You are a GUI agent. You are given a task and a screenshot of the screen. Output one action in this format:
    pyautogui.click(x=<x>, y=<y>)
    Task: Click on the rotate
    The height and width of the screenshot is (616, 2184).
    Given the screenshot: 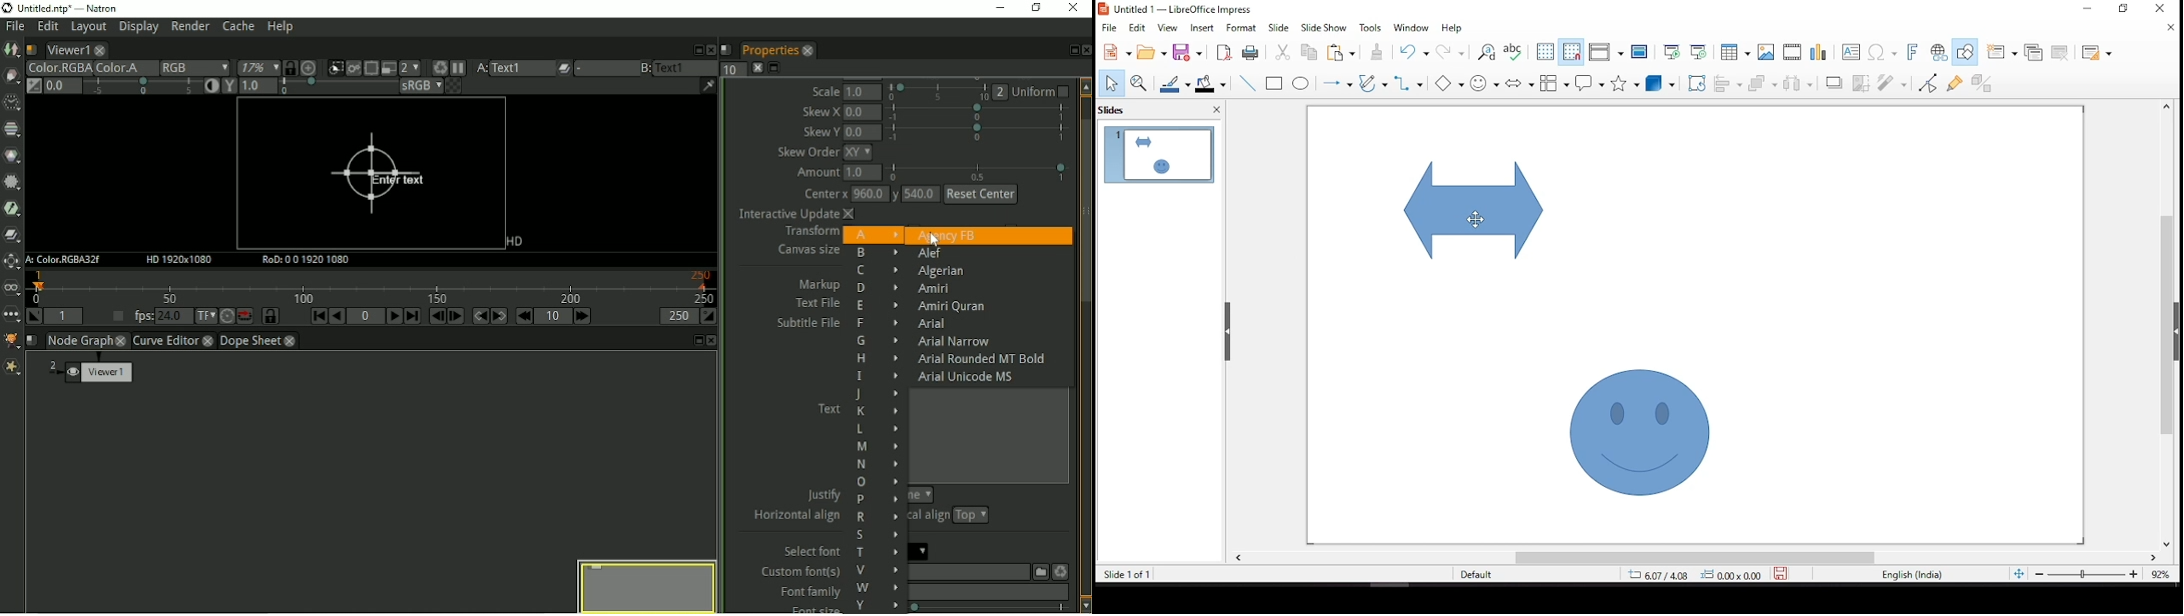 What is the action you would take?
    pyautogui.click(x=1698, y=83)
    